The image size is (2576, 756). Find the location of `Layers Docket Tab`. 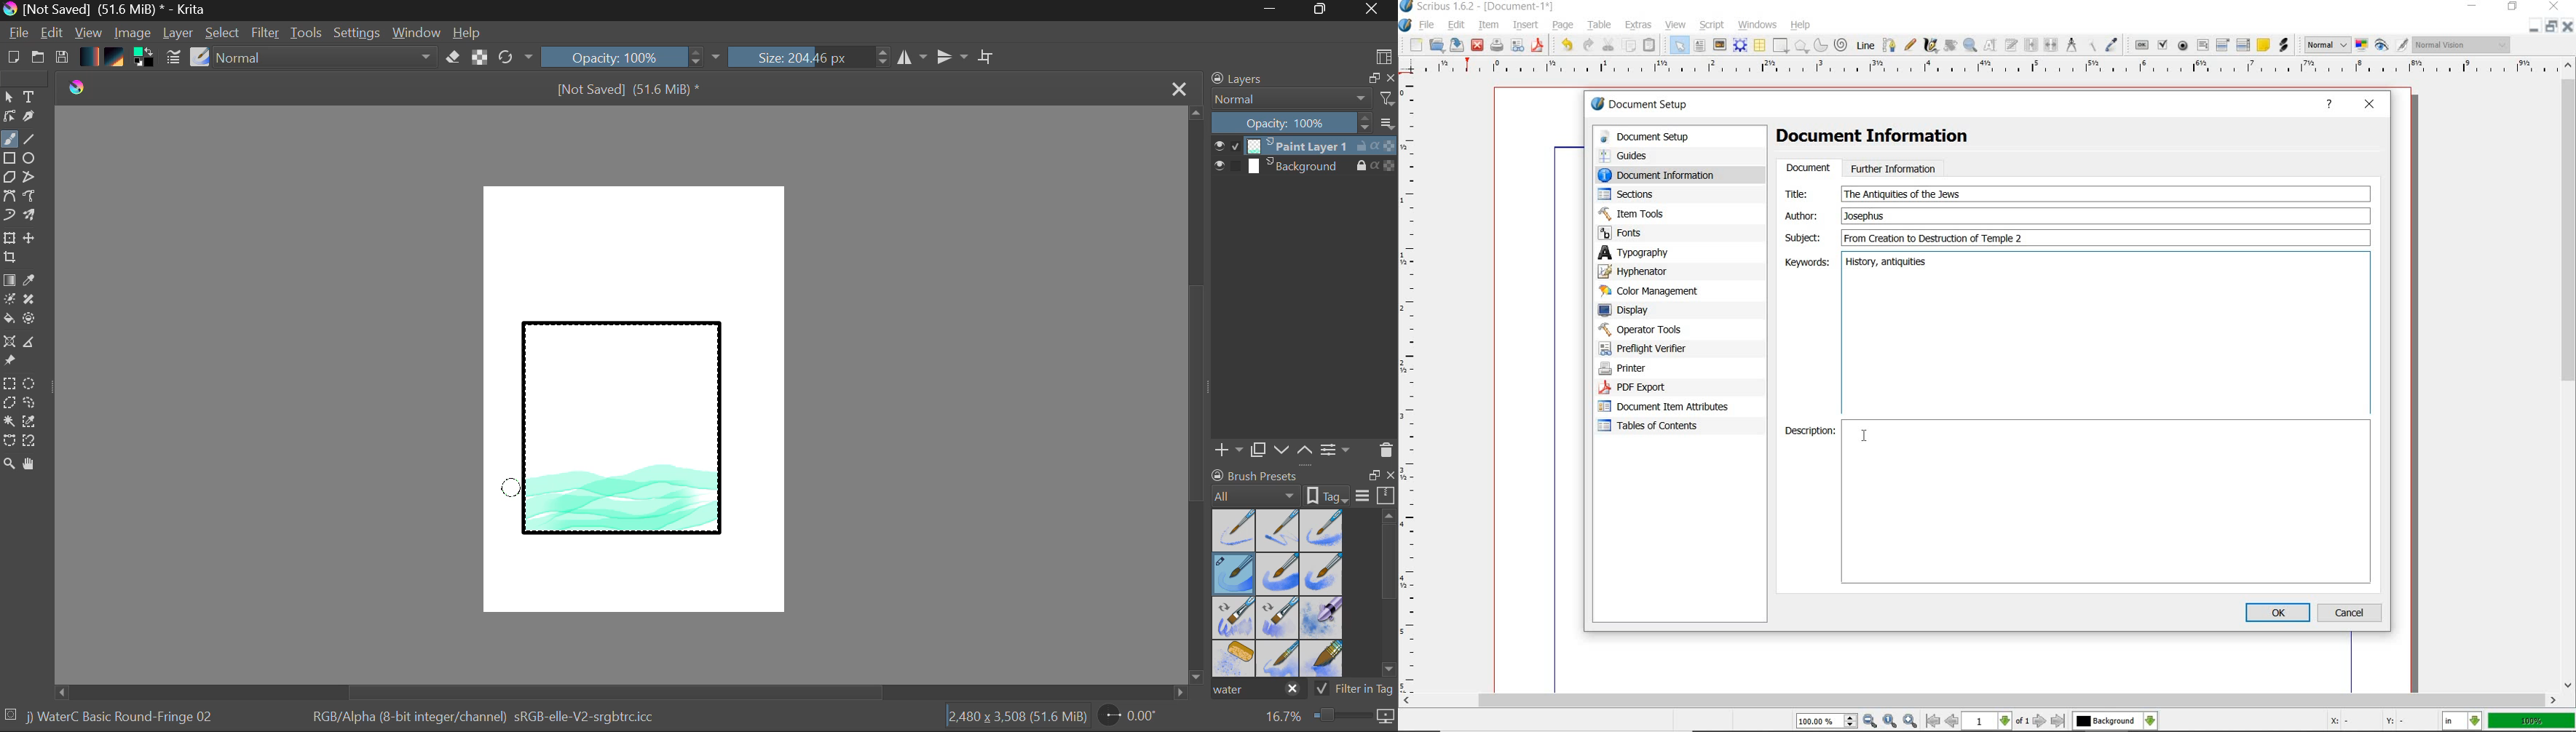

Layers Docket Tab is located at coordinates (1301, 77).